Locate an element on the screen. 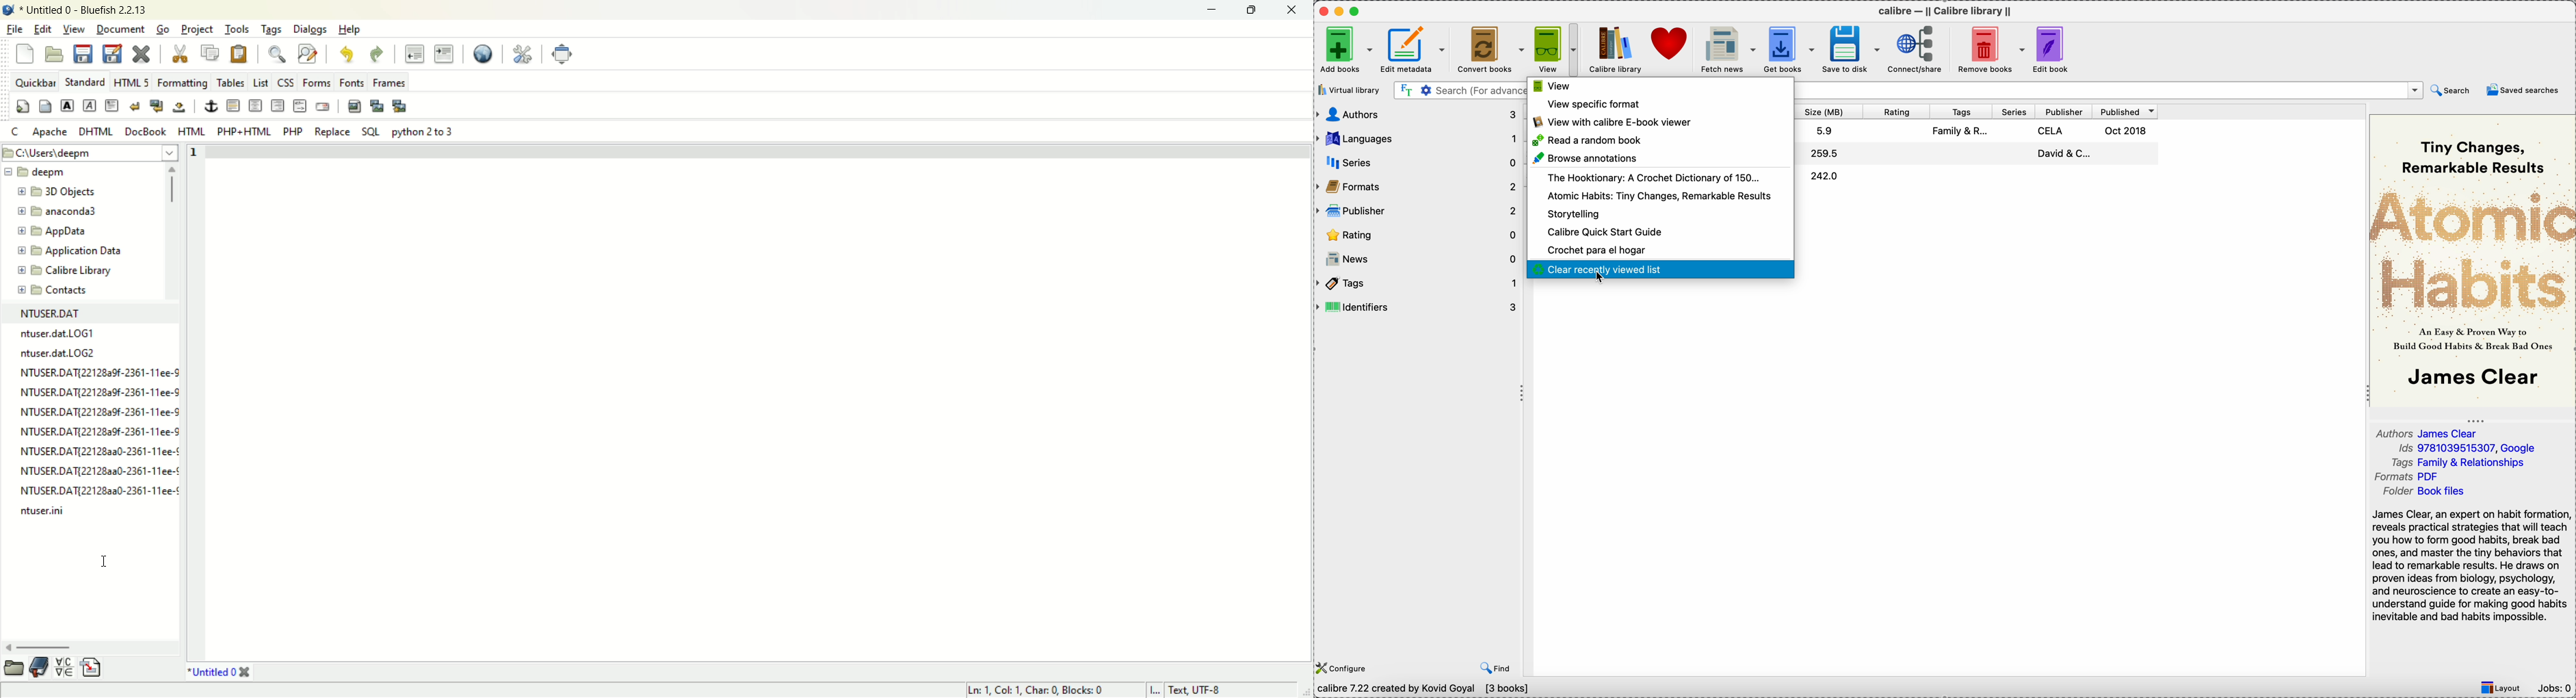  center is located at coordinates (257, 105).